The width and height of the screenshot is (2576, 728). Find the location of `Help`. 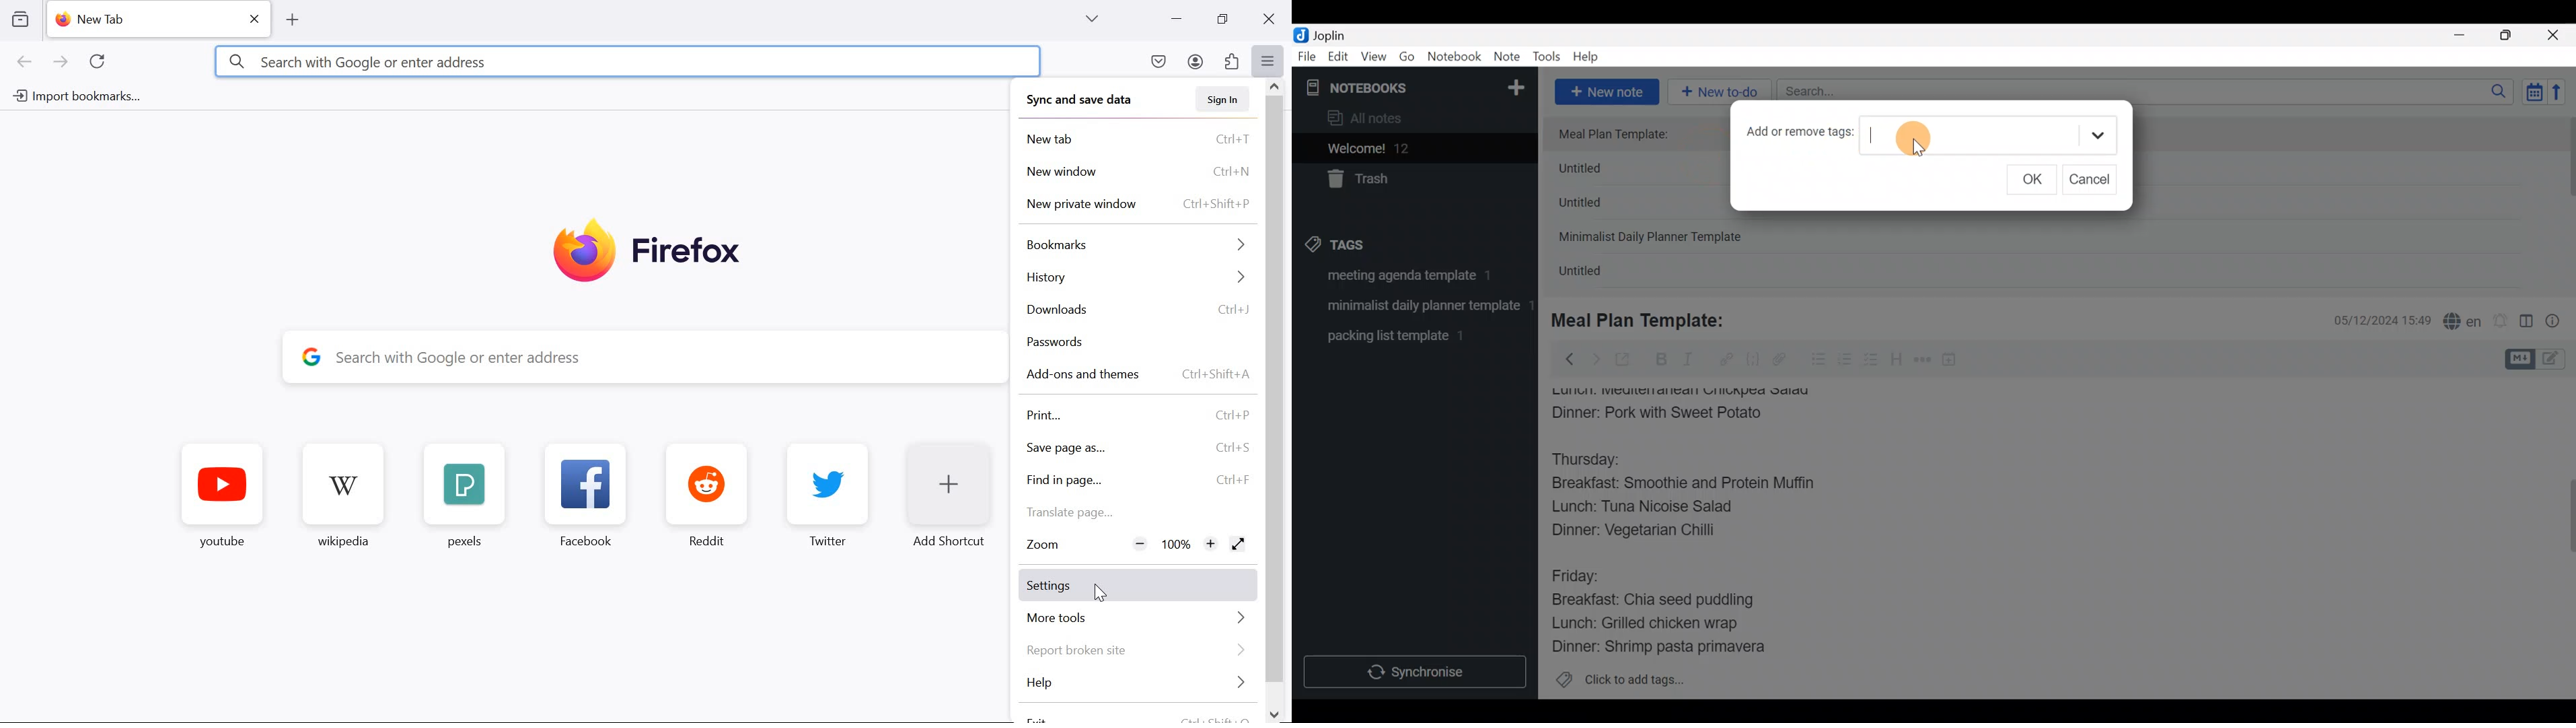

Help is located at coordinates (1591, 54).